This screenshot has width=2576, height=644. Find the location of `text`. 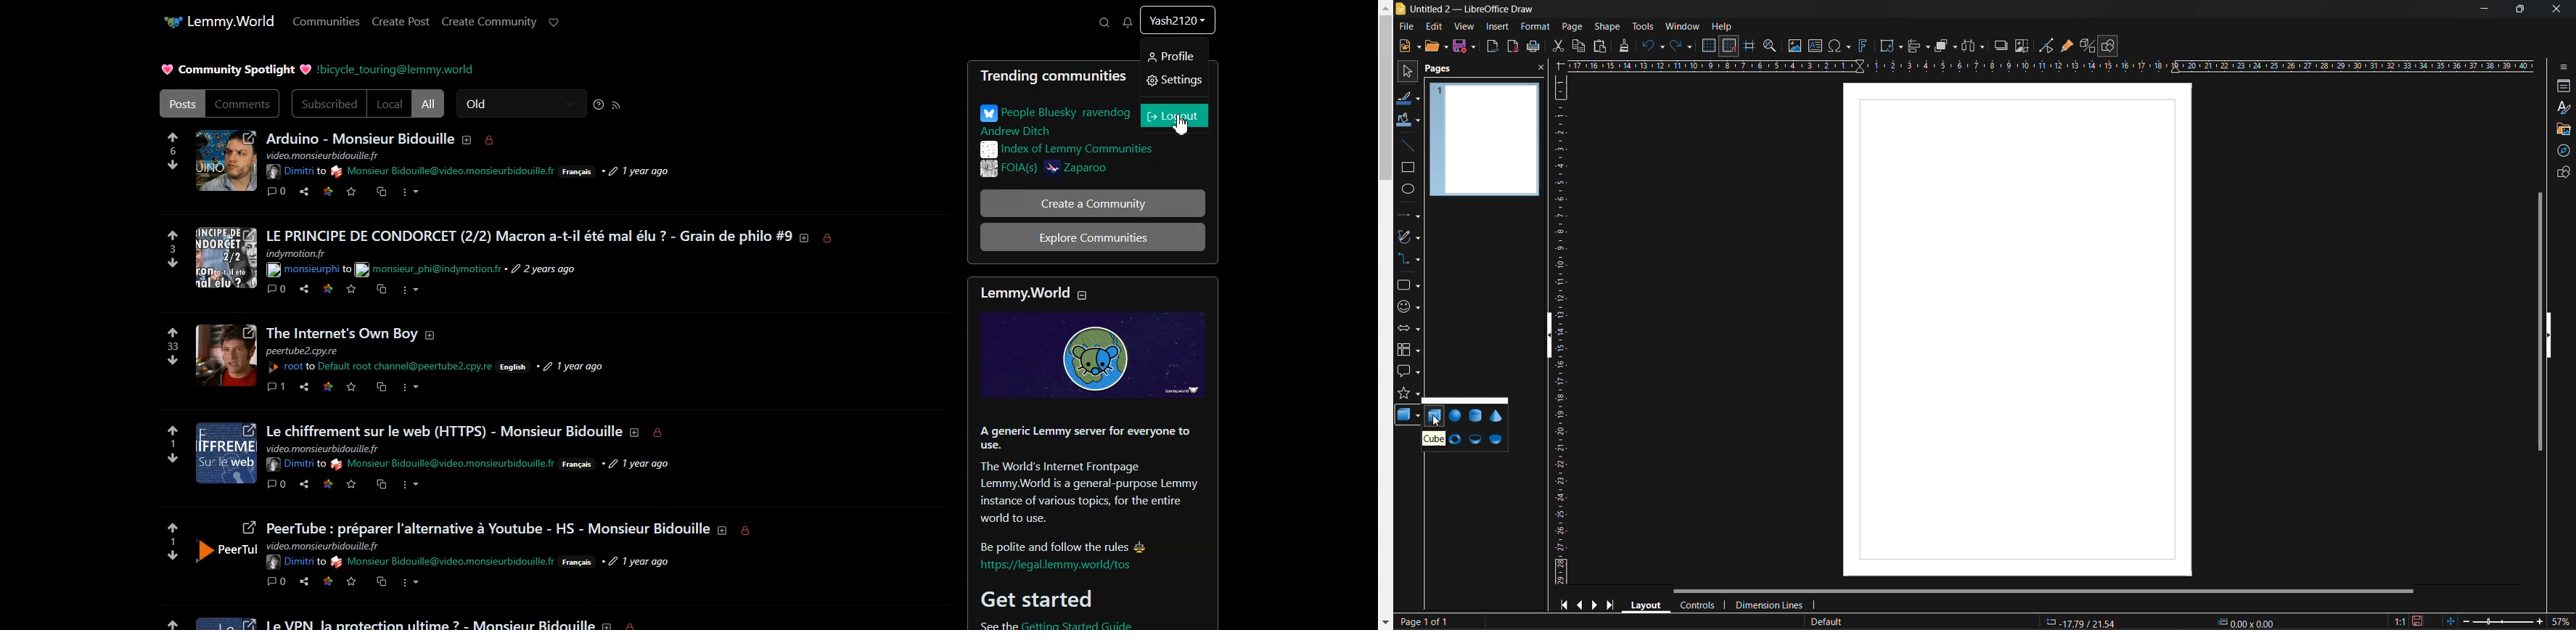

text is located at coordinates (322, 448).